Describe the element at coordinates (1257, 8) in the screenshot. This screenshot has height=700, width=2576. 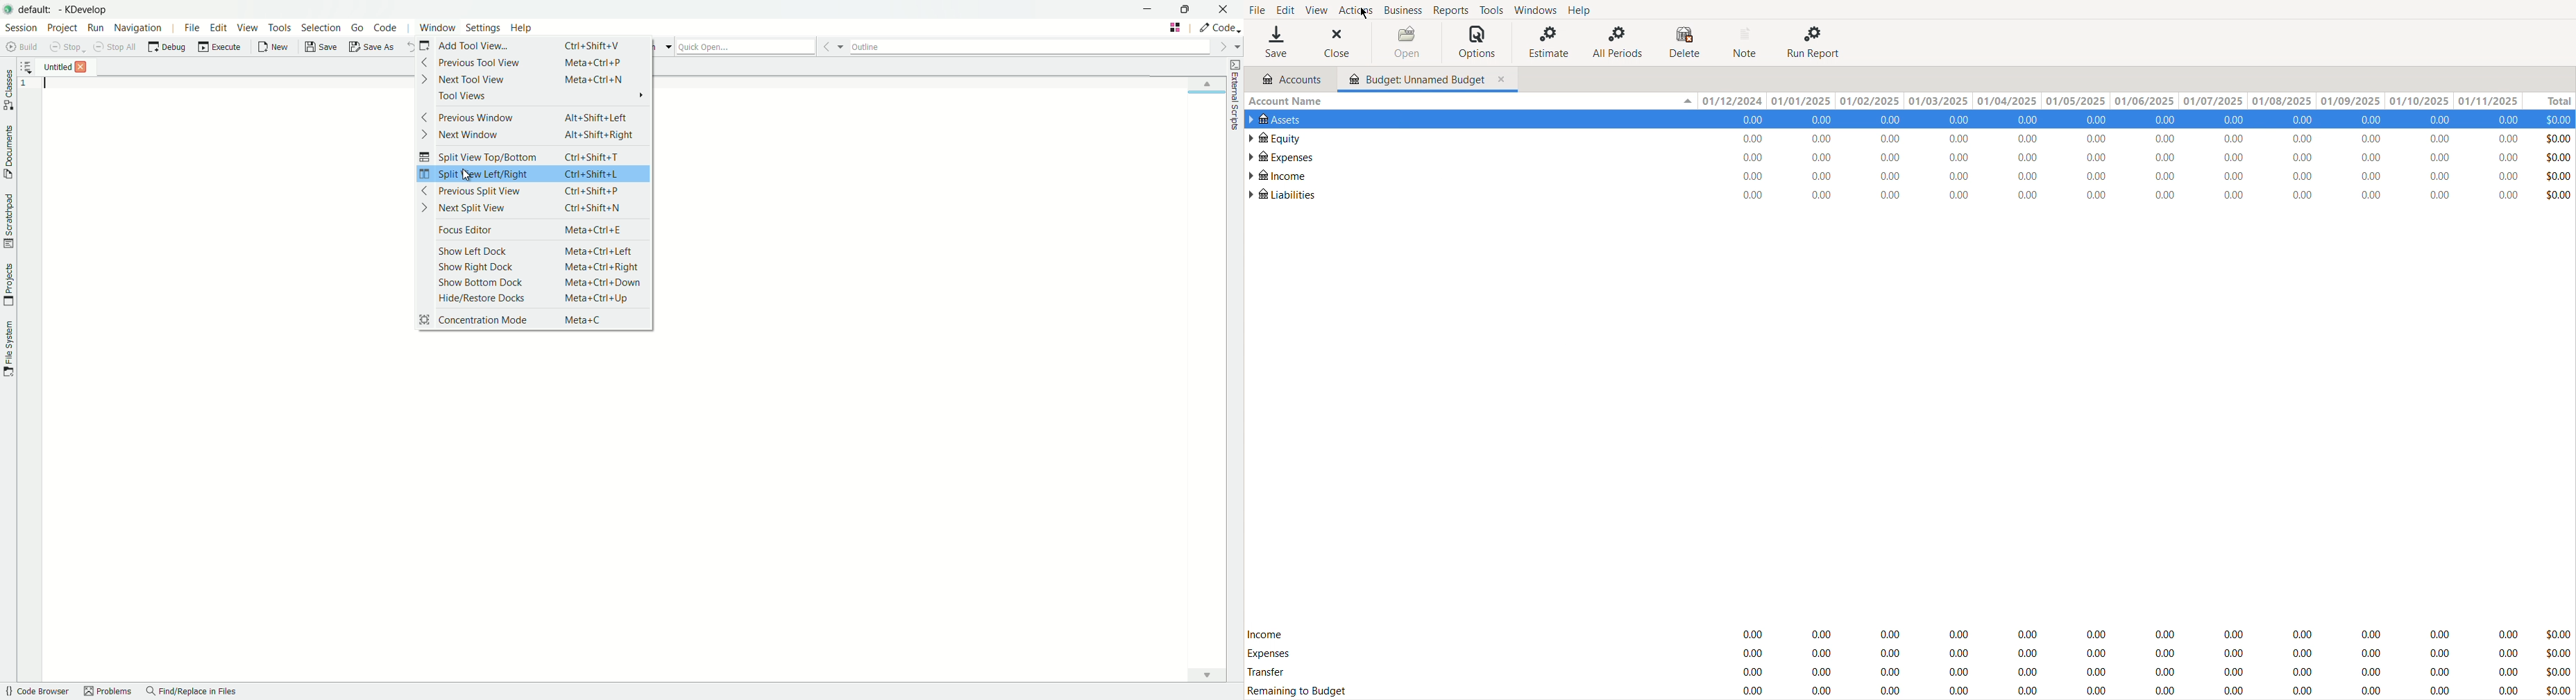
I see `File` at that location.